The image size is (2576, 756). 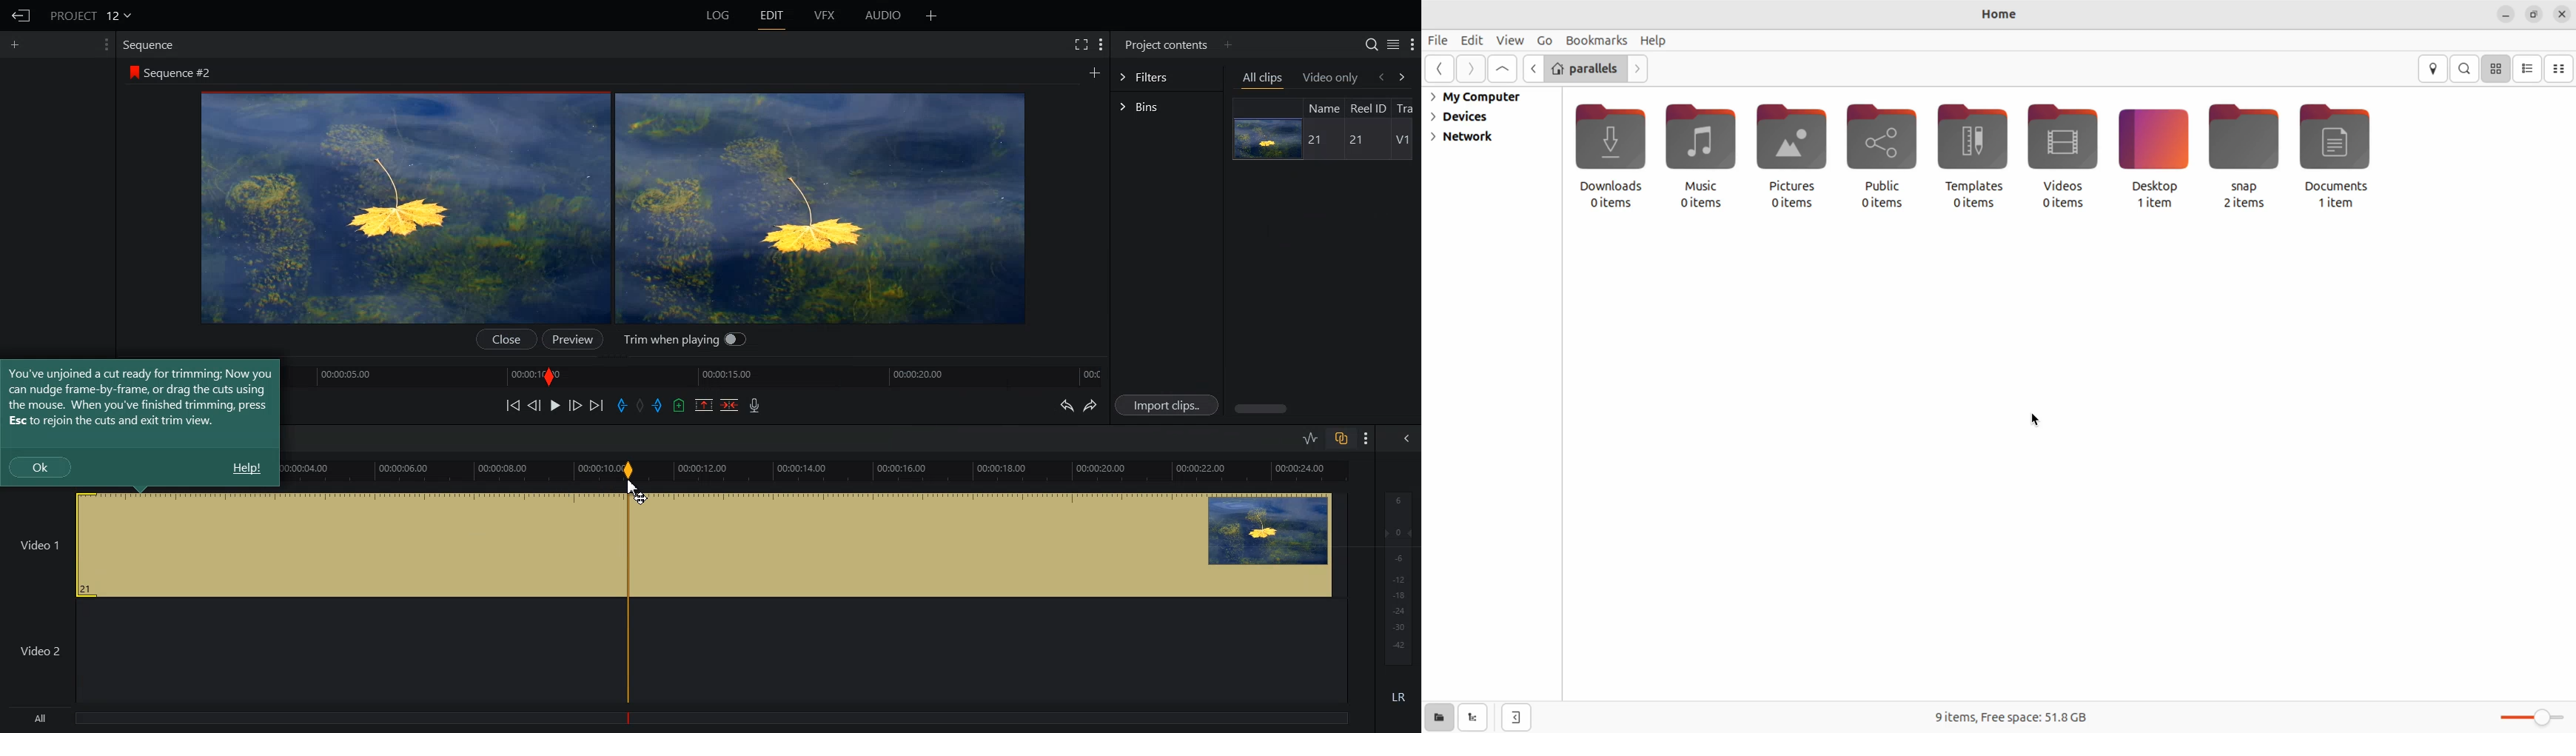 What do you see at coordinates (90, 14) in the screenshot?
I see `Project 12` at bounding box center [90, 14].